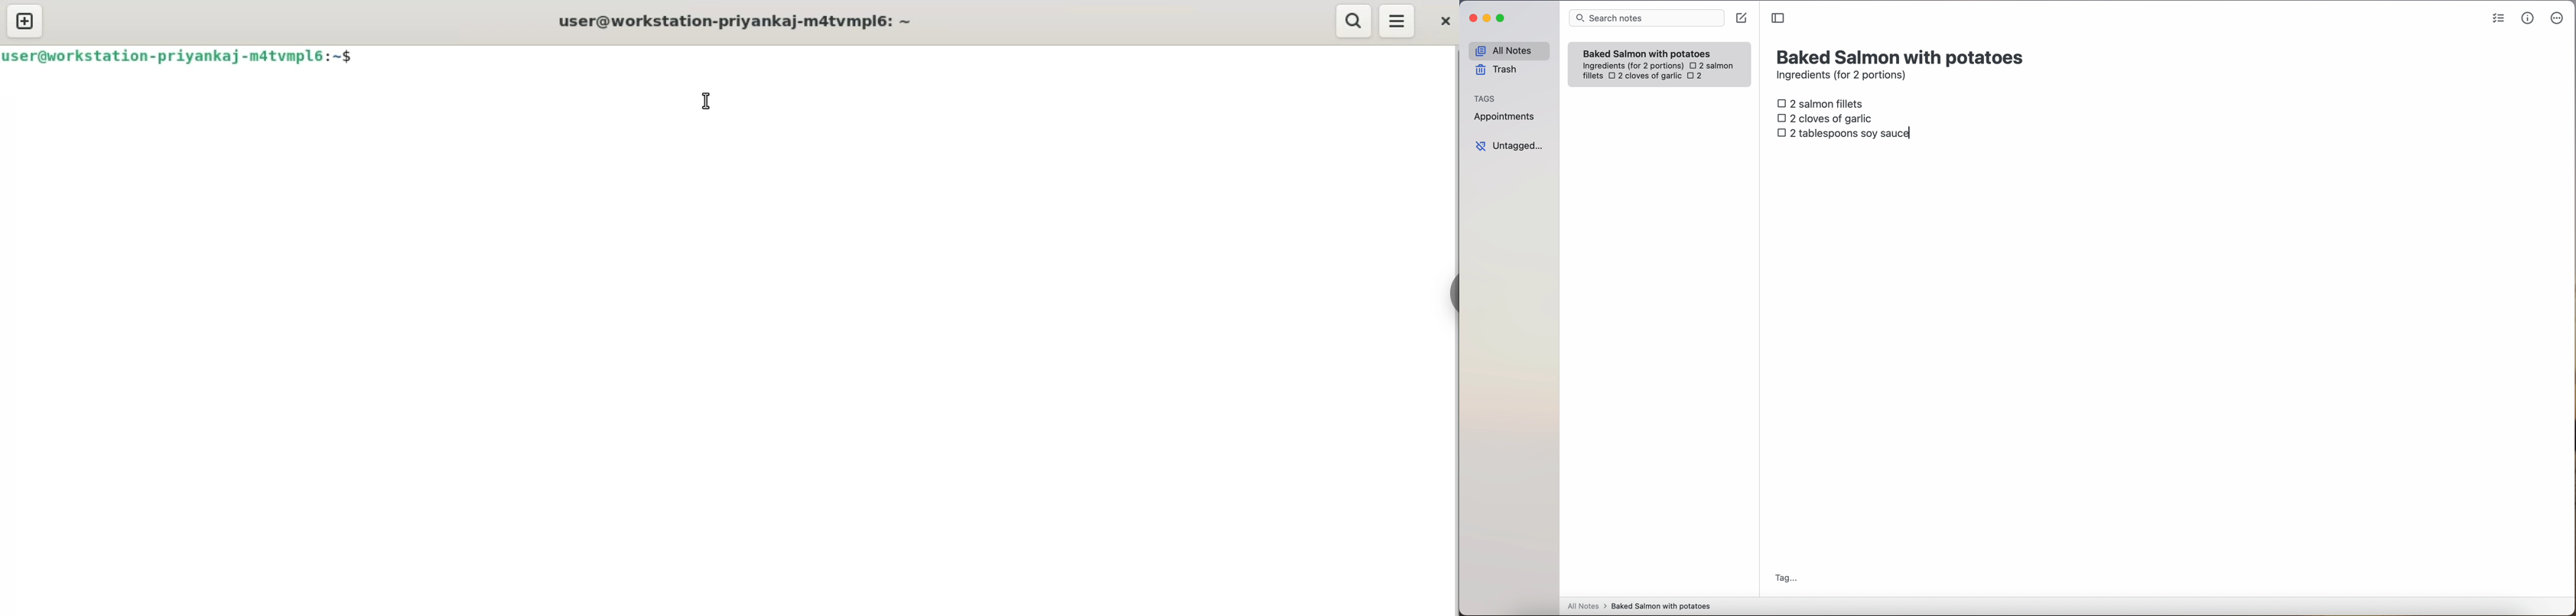 This screenshot has width=2576, height=616. I want to click on title, so click(1902, 56).